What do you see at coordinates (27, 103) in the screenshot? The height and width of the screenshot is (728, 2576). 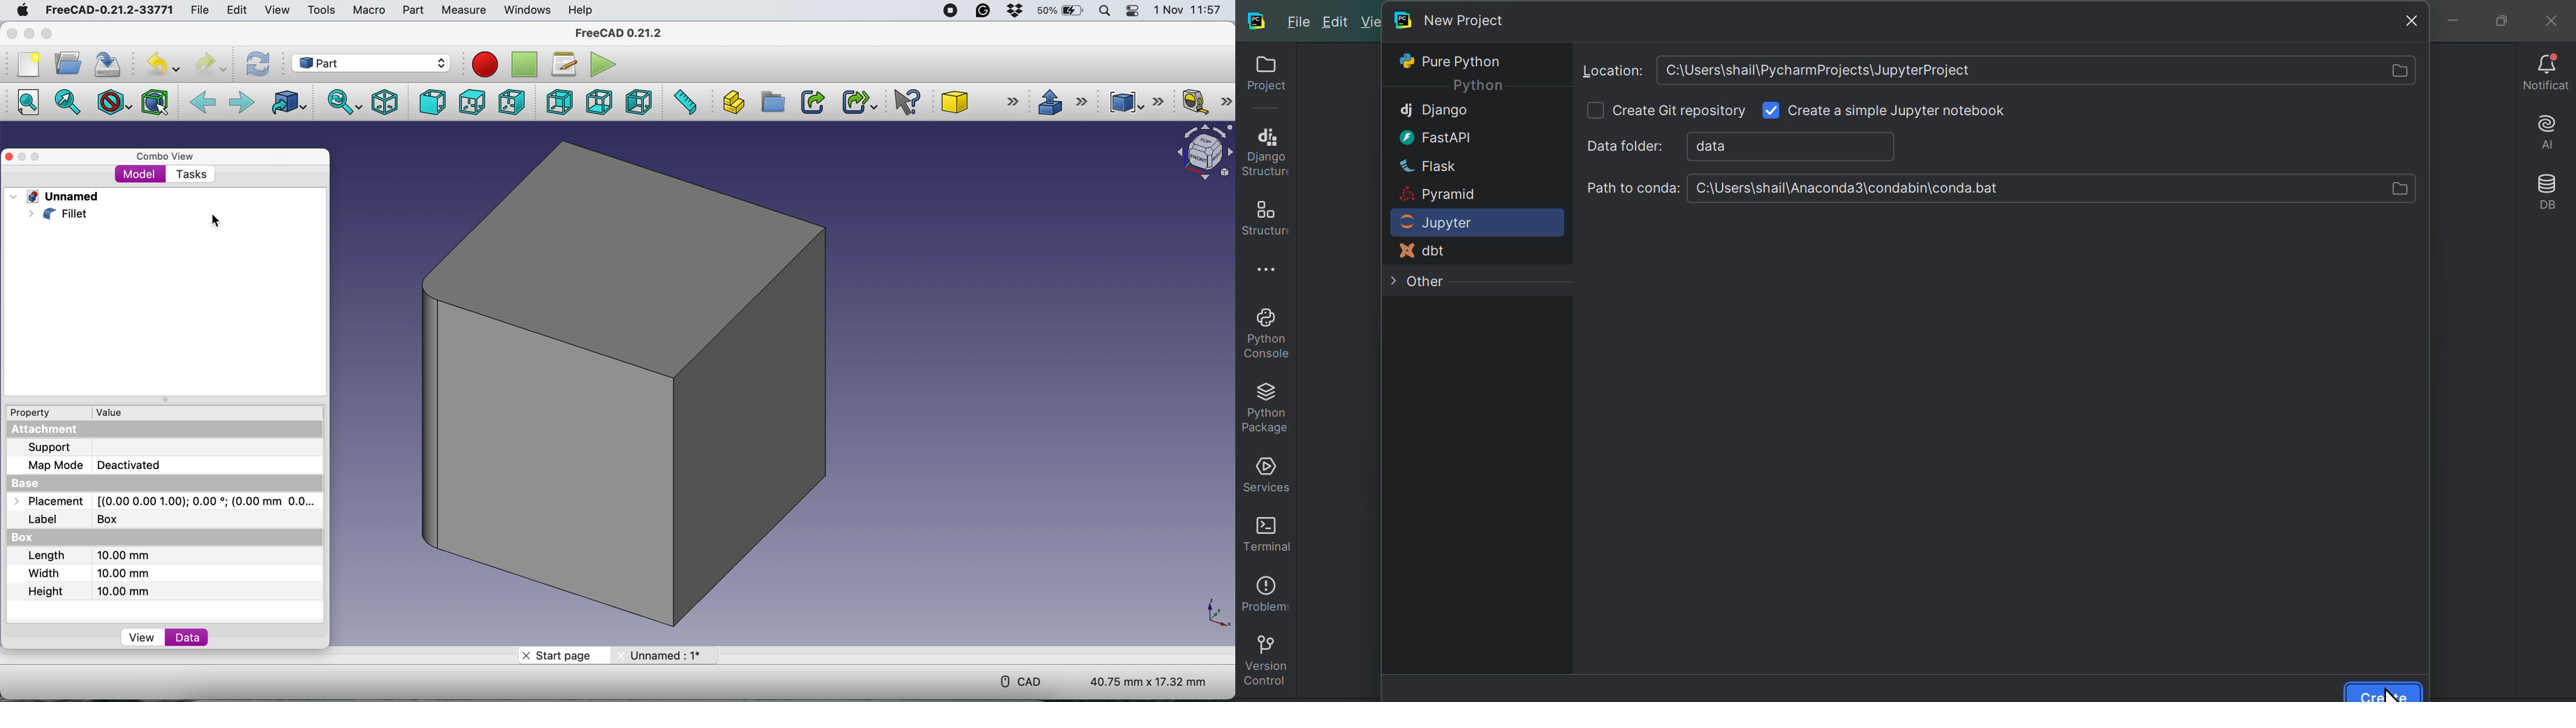 I see `fit all` at bounding box center [27, 103].